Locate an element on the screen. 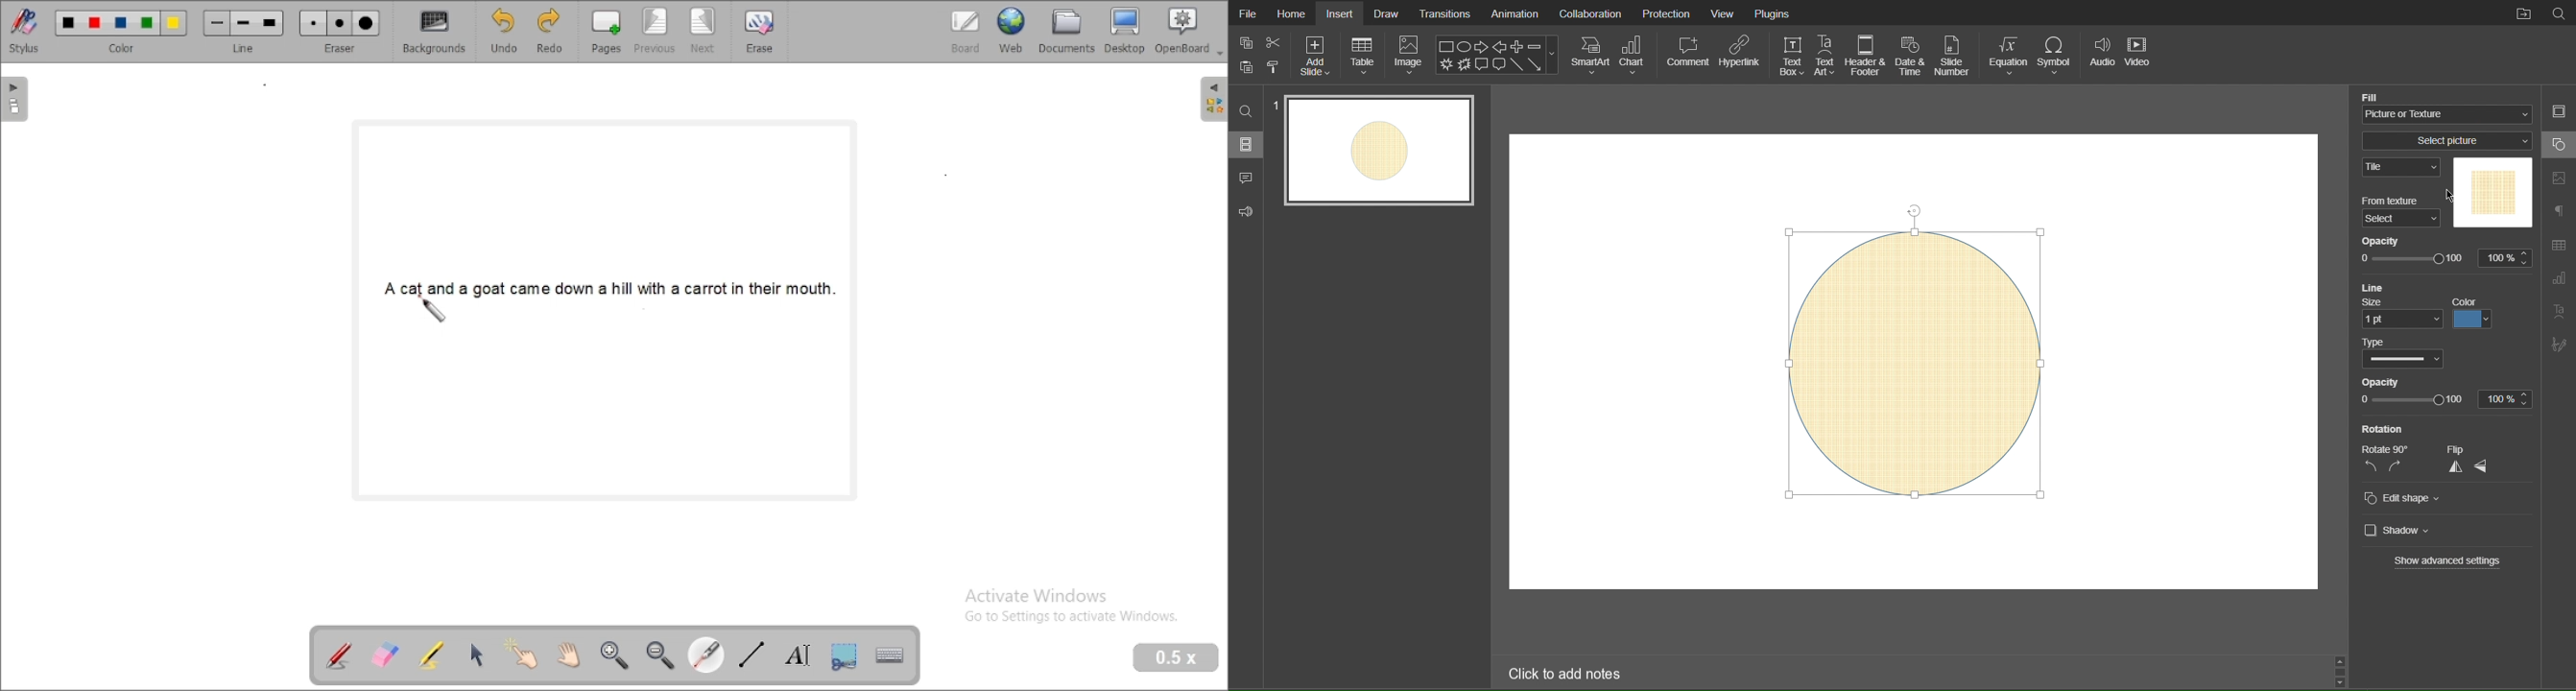 This screenshot has width=2576, height=700. select is located at coordinates (2401, 219).